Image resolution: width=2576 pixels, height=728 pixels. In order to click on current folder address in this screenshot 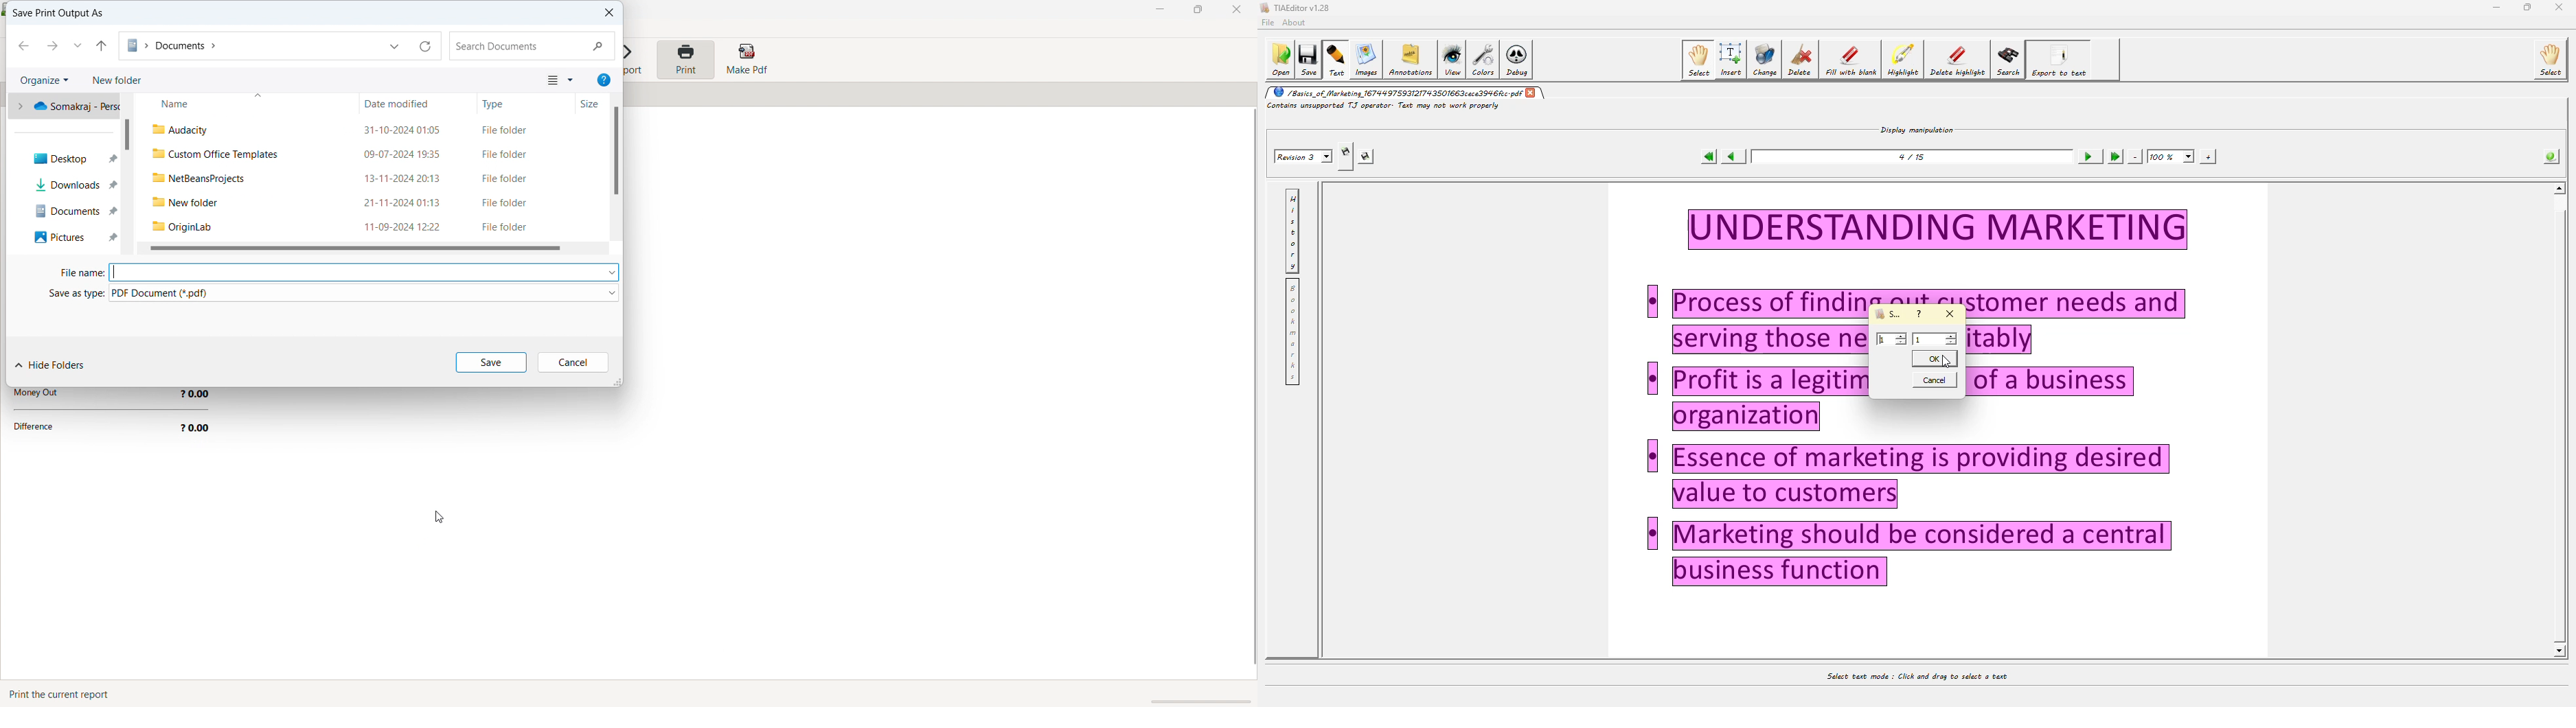, I will do `click(248, 46)`.